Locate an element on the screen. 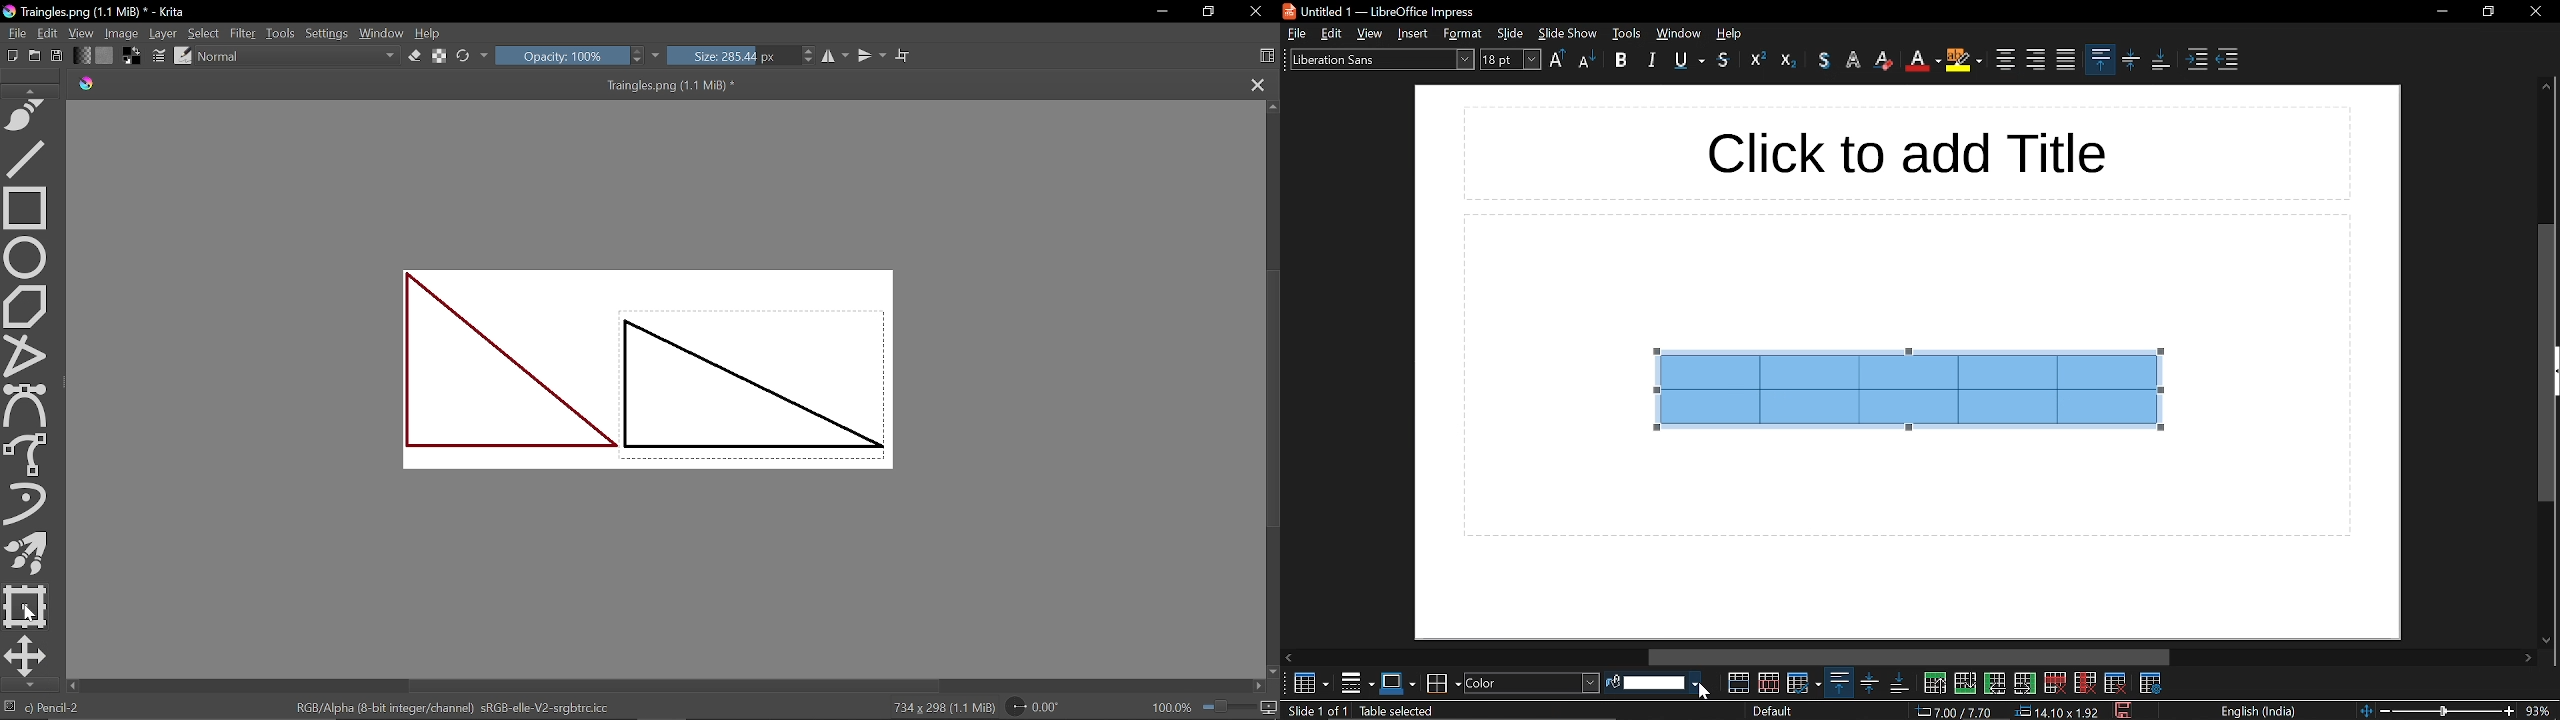  fit to page  is located at coordinates (2366, 709).